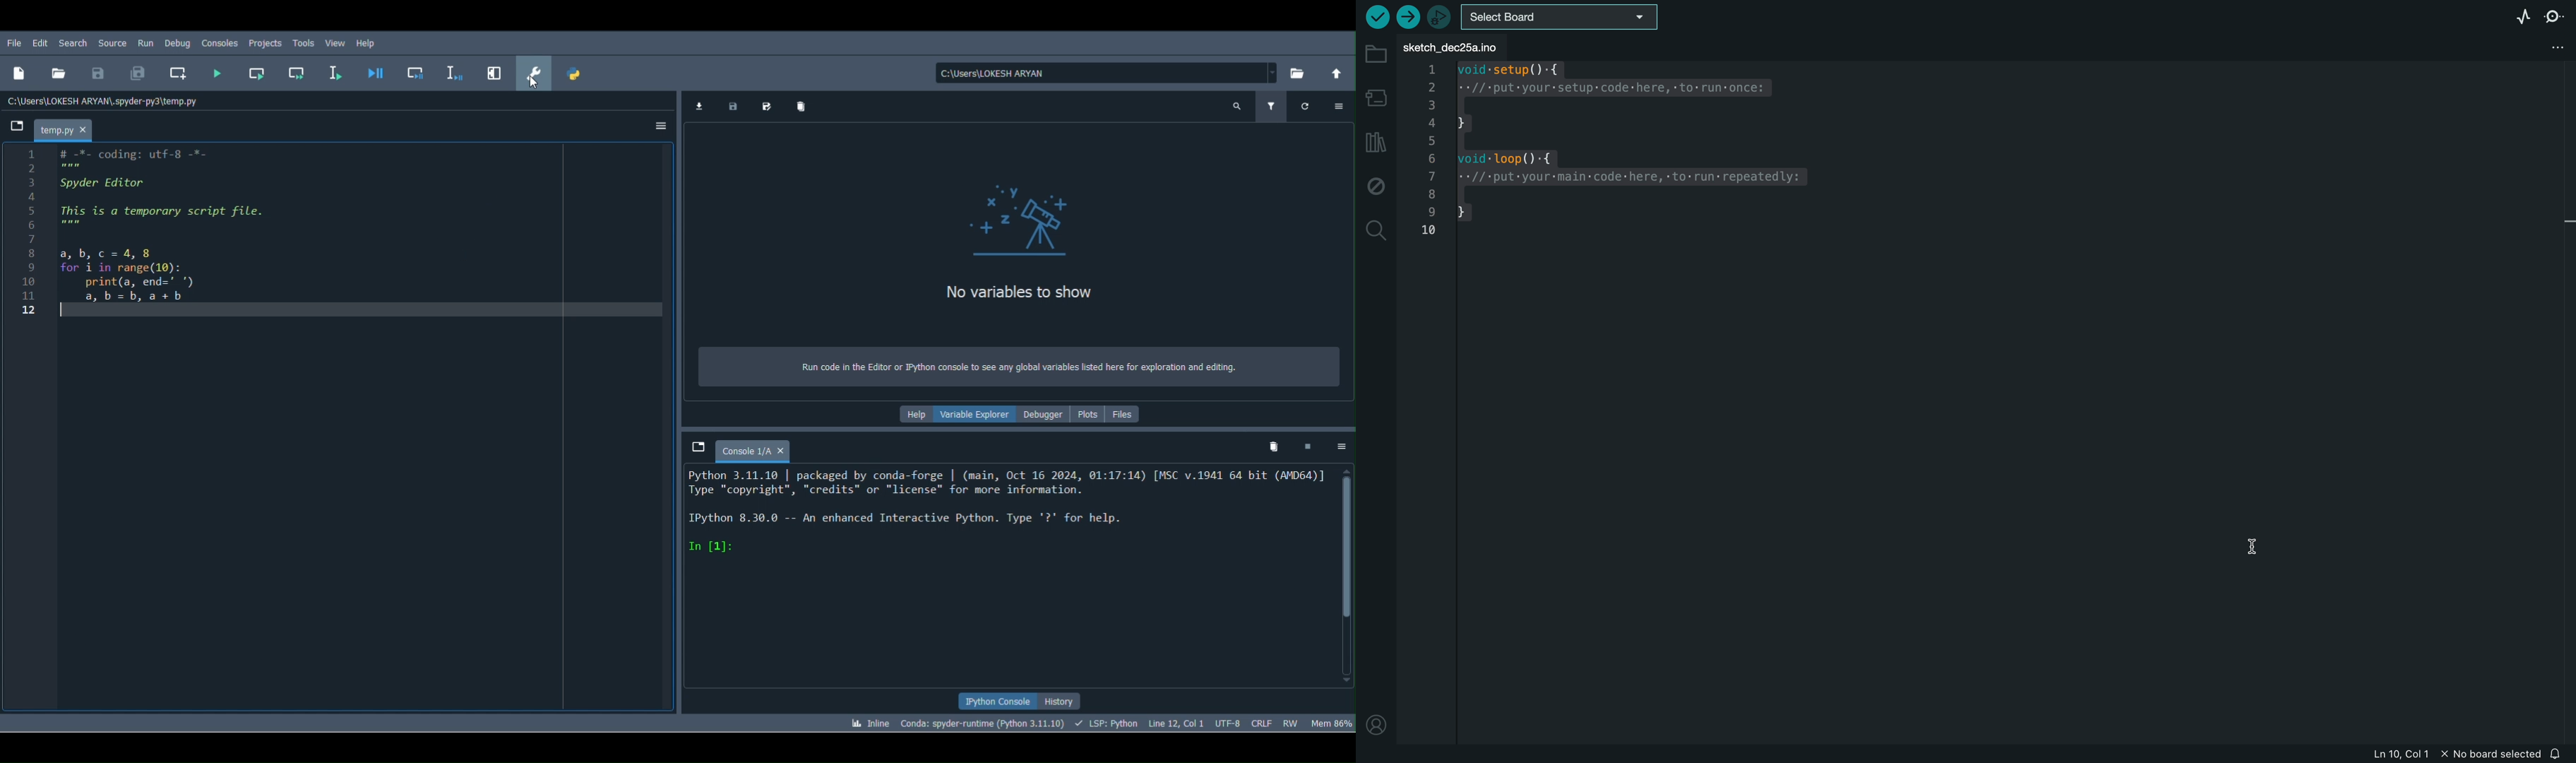 The height and width of the screenshot is (784, 2576). What do you see at coordinates (143, 74) in the screenshot?
I see `Save all (Ctrl + Alt + S)` at bounding box center [143, 74].